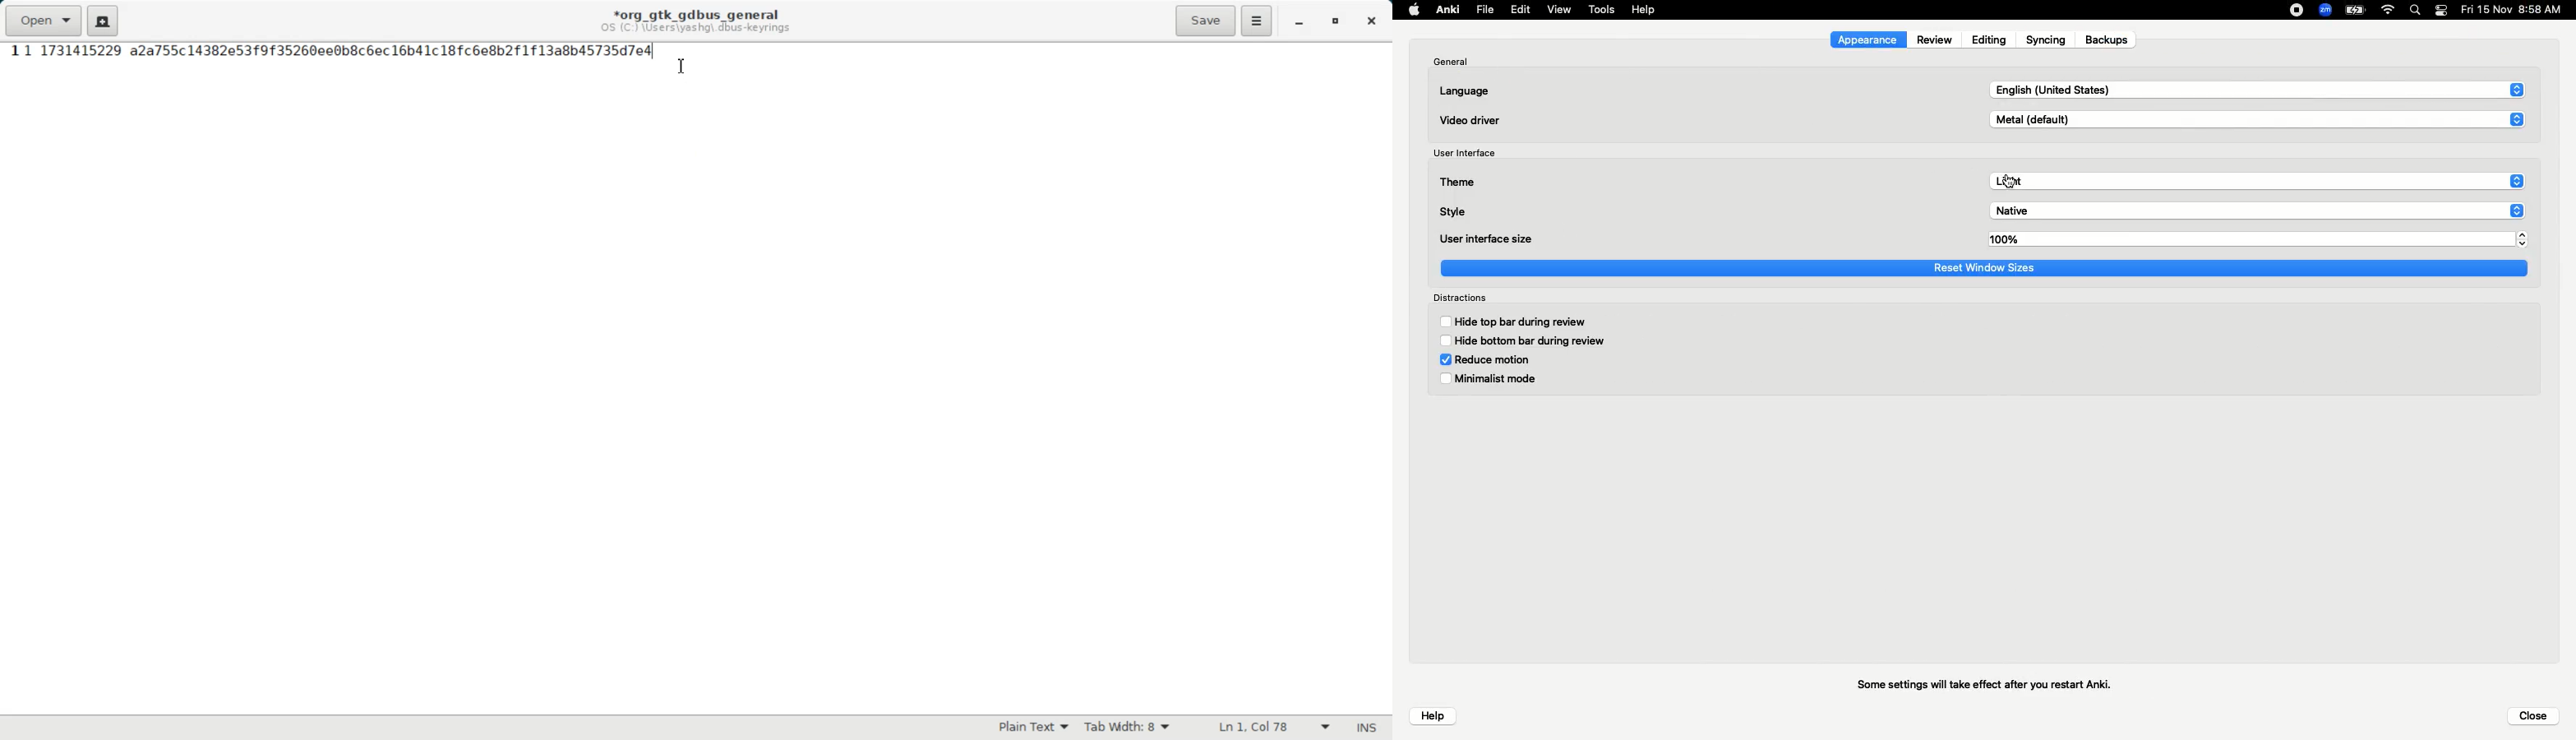 The image size is (2576, 756). What do you see at coordinates (1257, 20) in the screenshot?
I see `Hamburger Settings` at bounding box center [1257, 20].